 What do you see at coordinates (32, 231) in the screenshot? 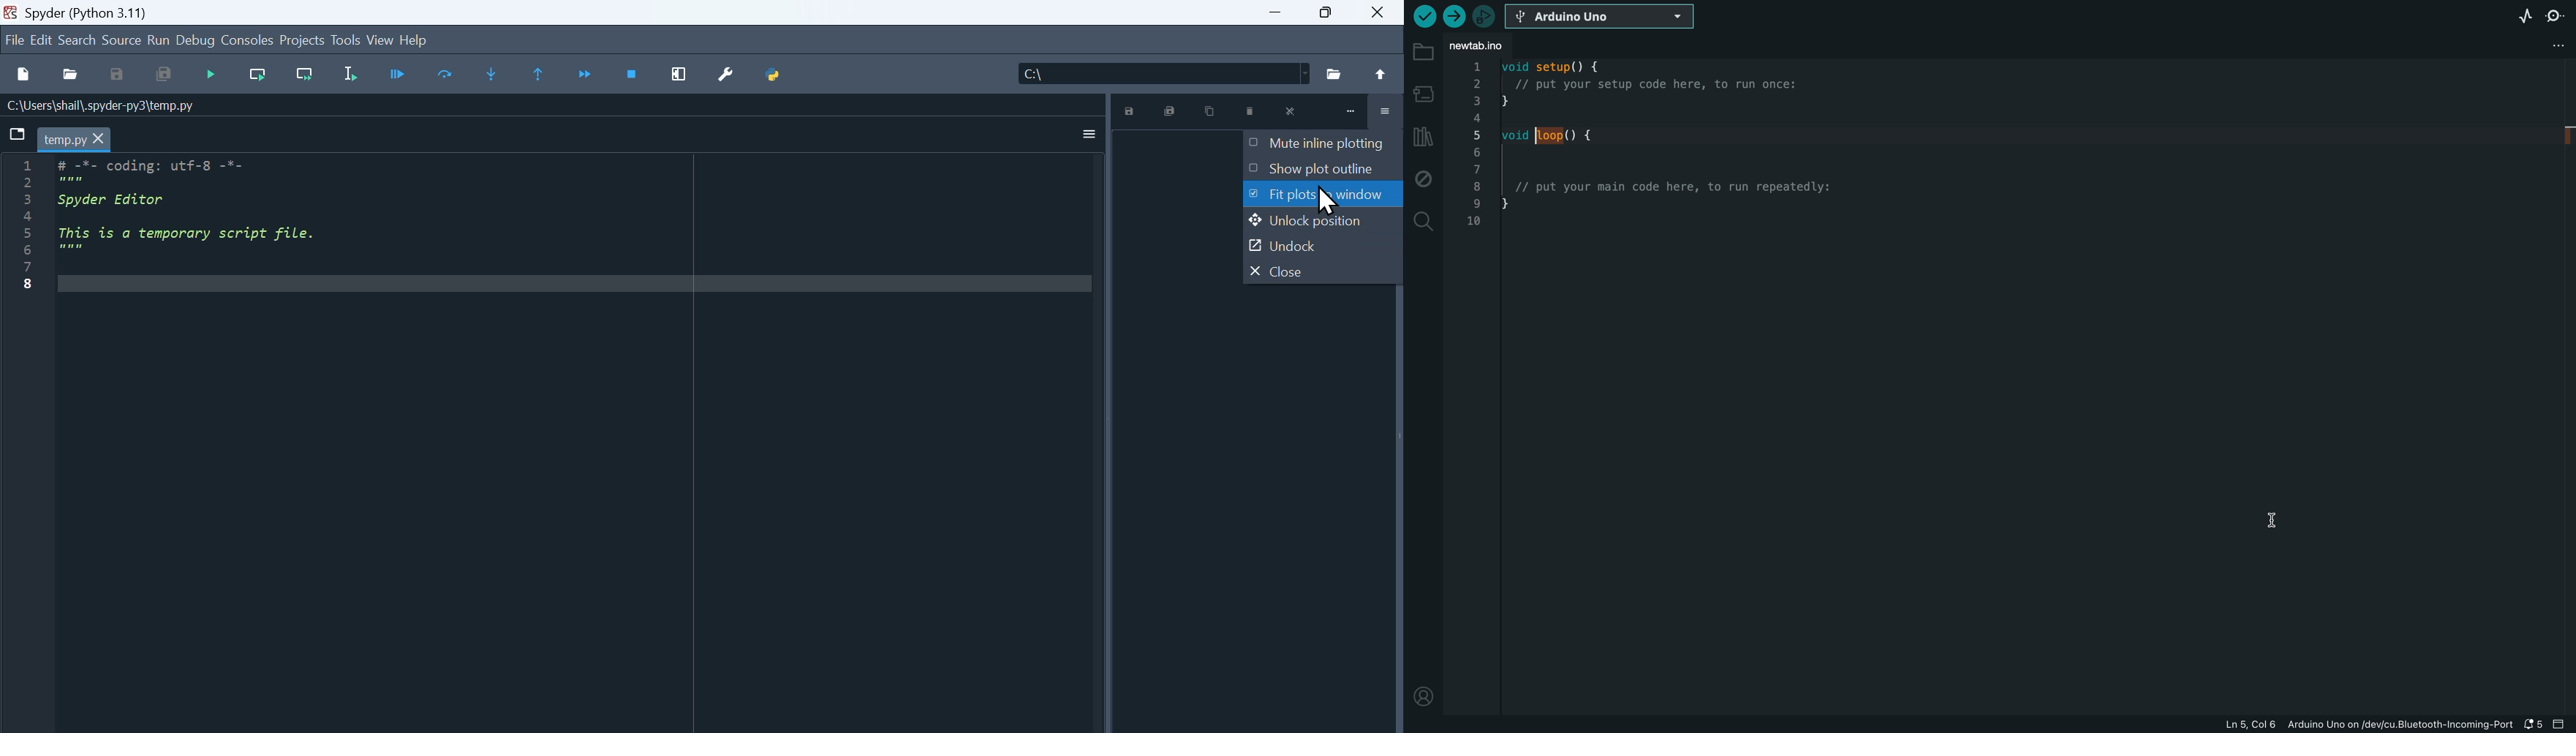
I see `line number` at bounding box center [32, 231].